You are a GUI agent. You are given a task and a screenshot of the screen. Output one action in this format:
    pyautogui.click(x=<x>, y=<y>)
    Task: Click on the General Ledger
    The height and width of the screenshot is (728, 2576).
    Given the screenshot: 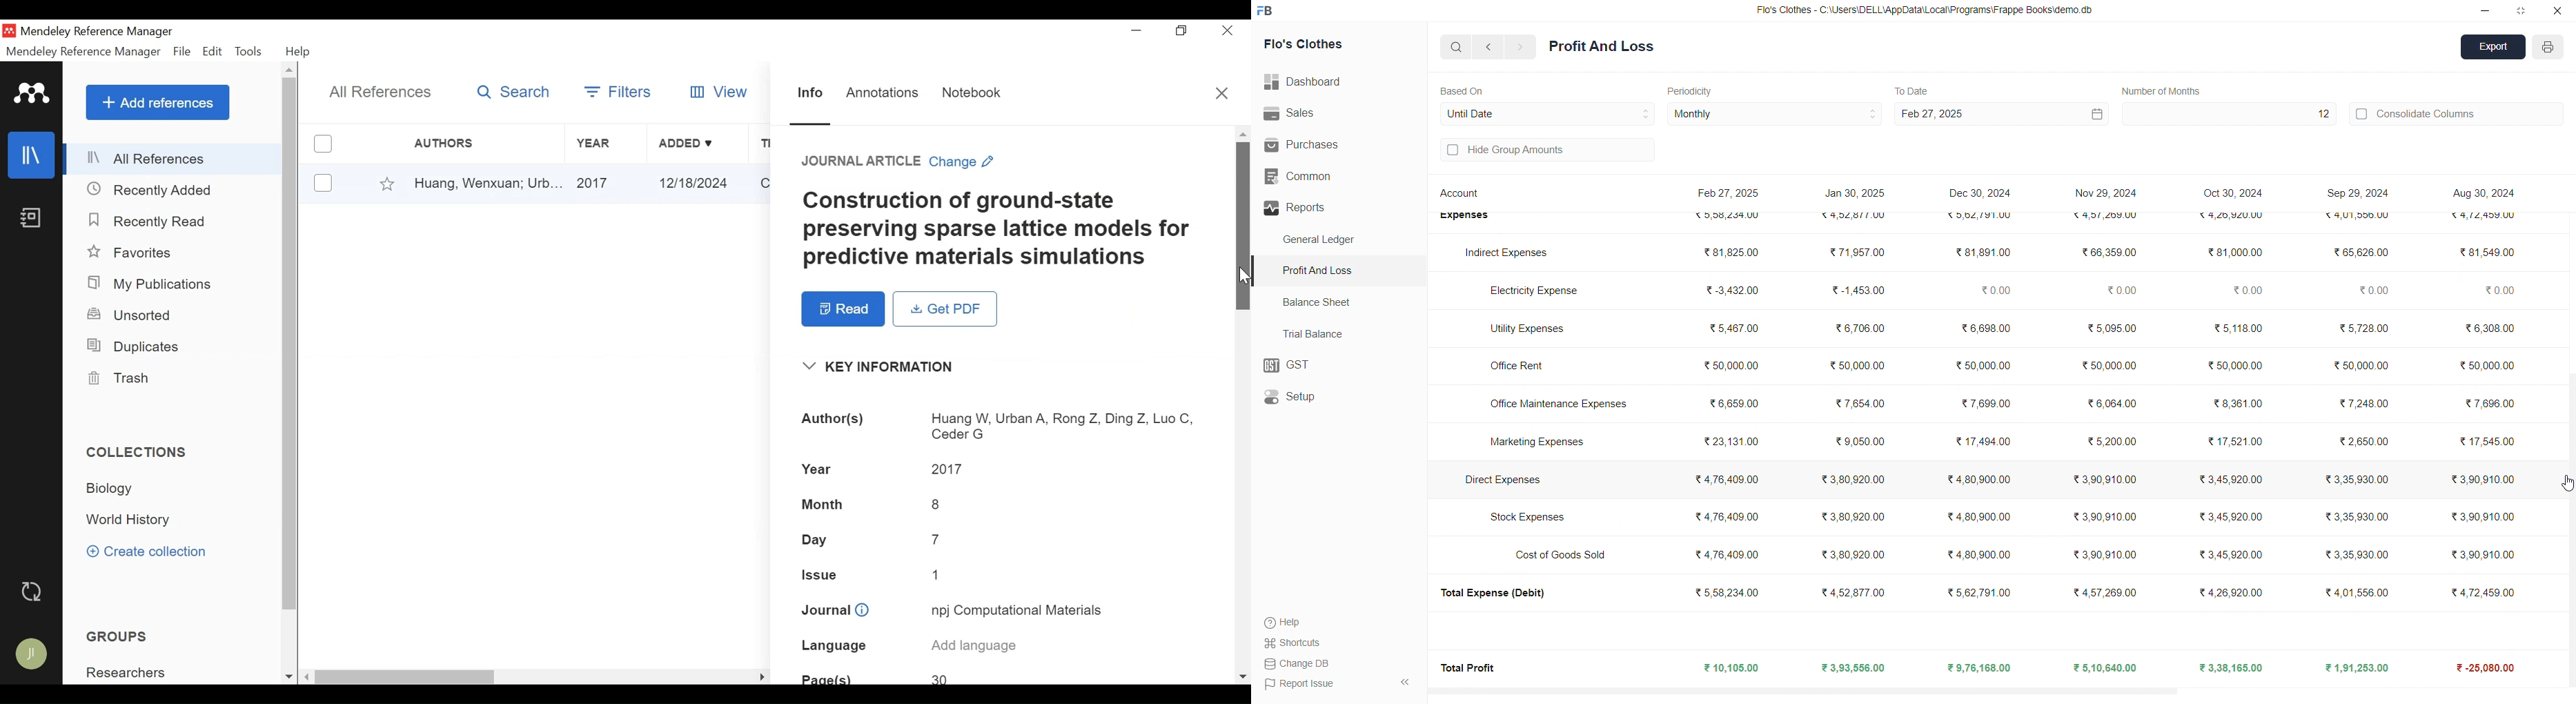 What is the action you would take?
    pyautogui.click(x=1326, y=240)
    